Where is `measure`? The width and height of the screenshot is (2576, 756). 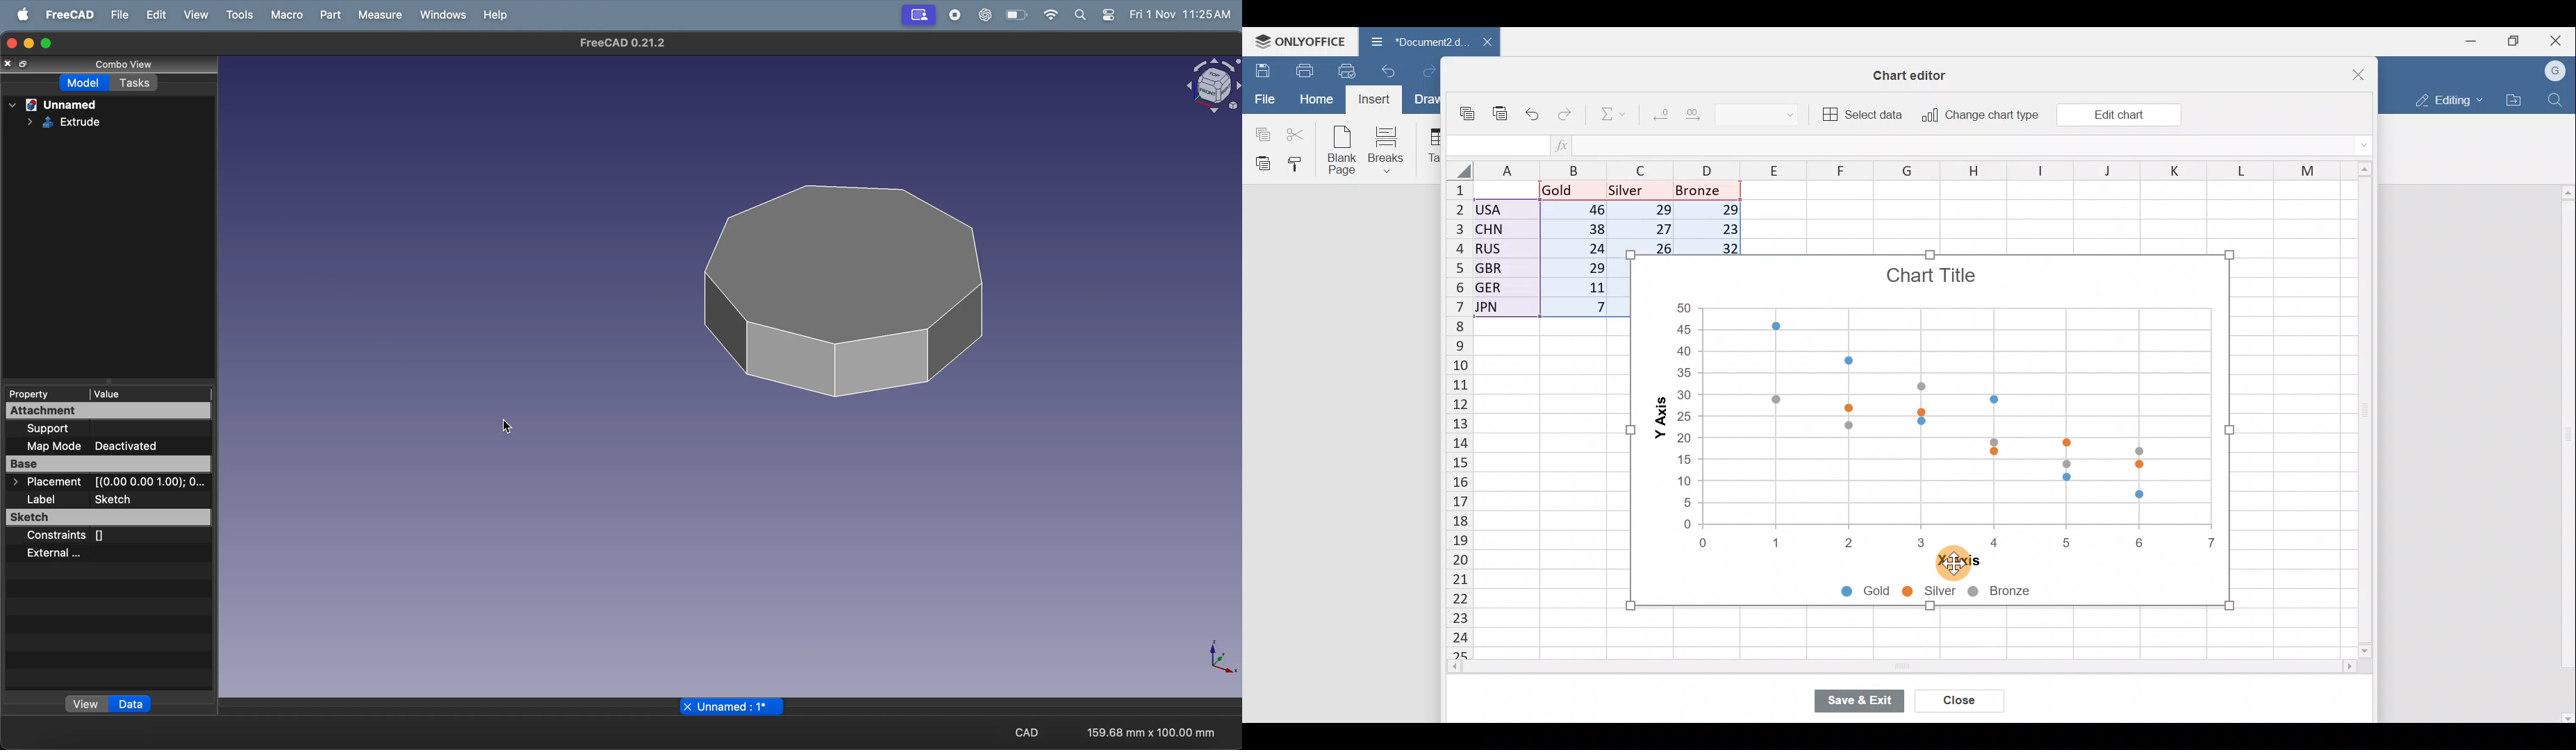 measure is located at coordinates (379, 15).